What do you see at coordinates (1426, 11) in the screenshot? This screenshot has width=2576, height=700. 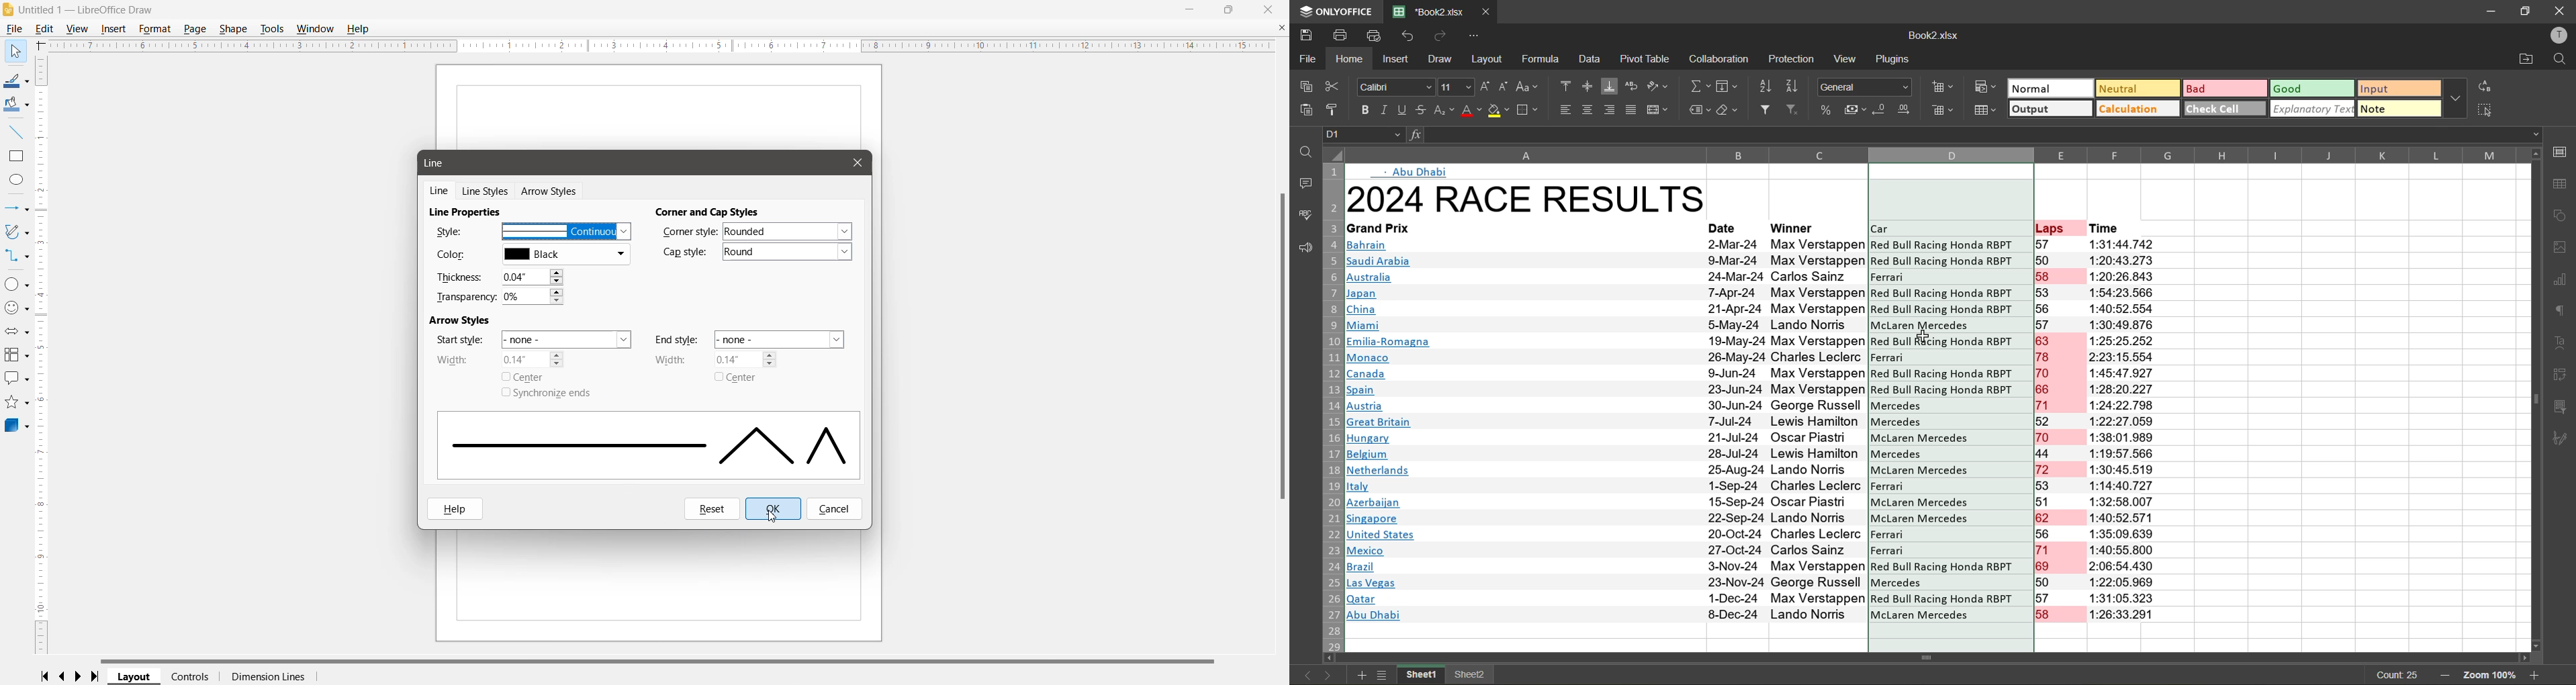 I see `*Book2.xlsx` at bounding box center [1426, 11].